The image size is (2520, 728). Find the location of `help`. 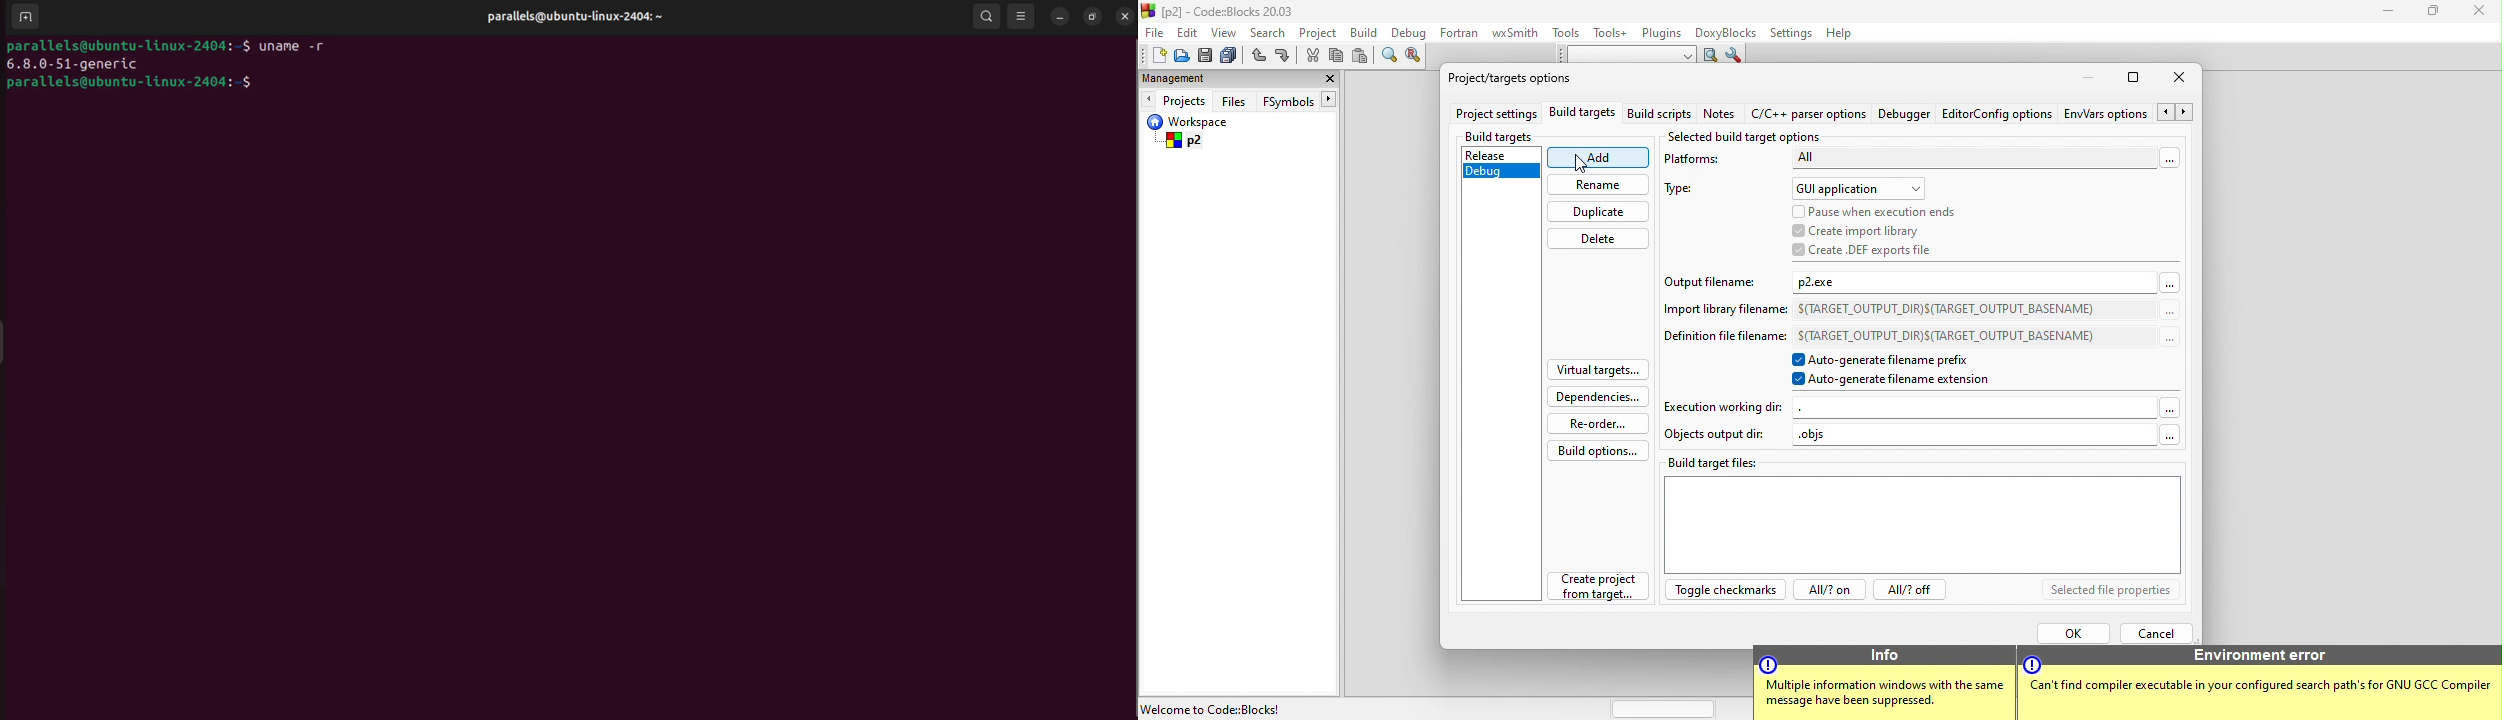

help is located at coordinates (1839, 35).